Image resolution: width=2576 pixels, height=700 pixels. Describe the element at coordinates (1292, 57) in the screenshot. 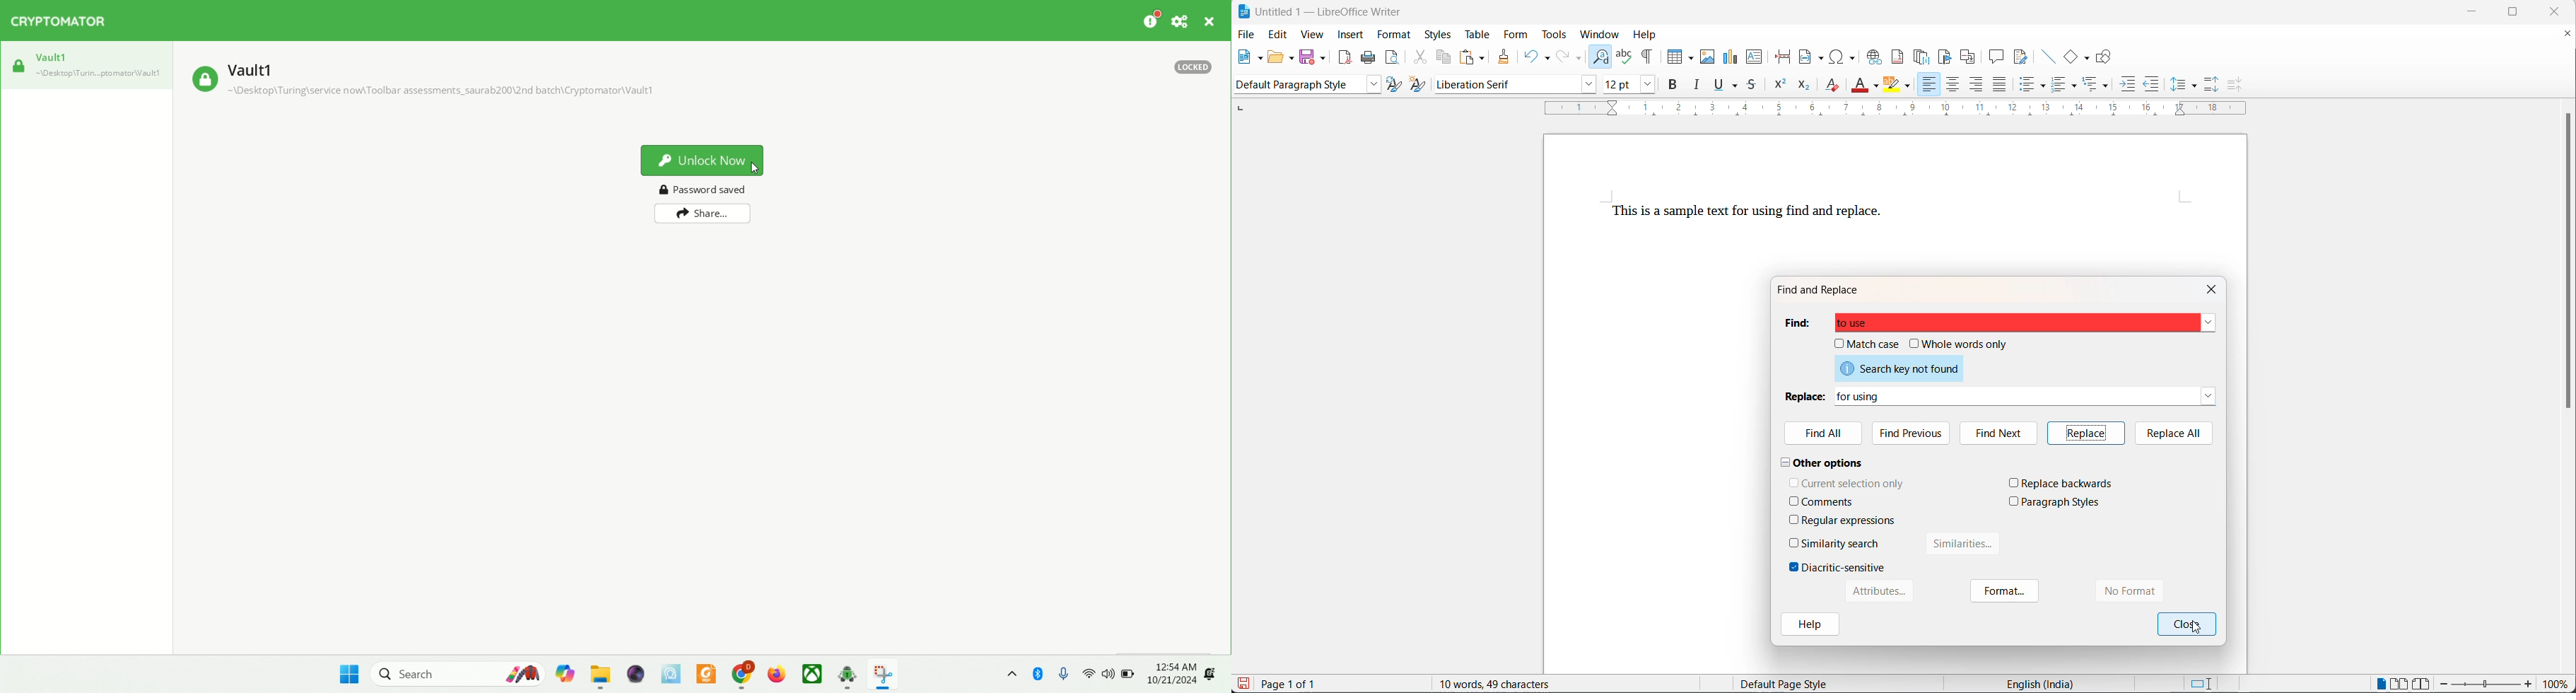

I see `open options` at that location.